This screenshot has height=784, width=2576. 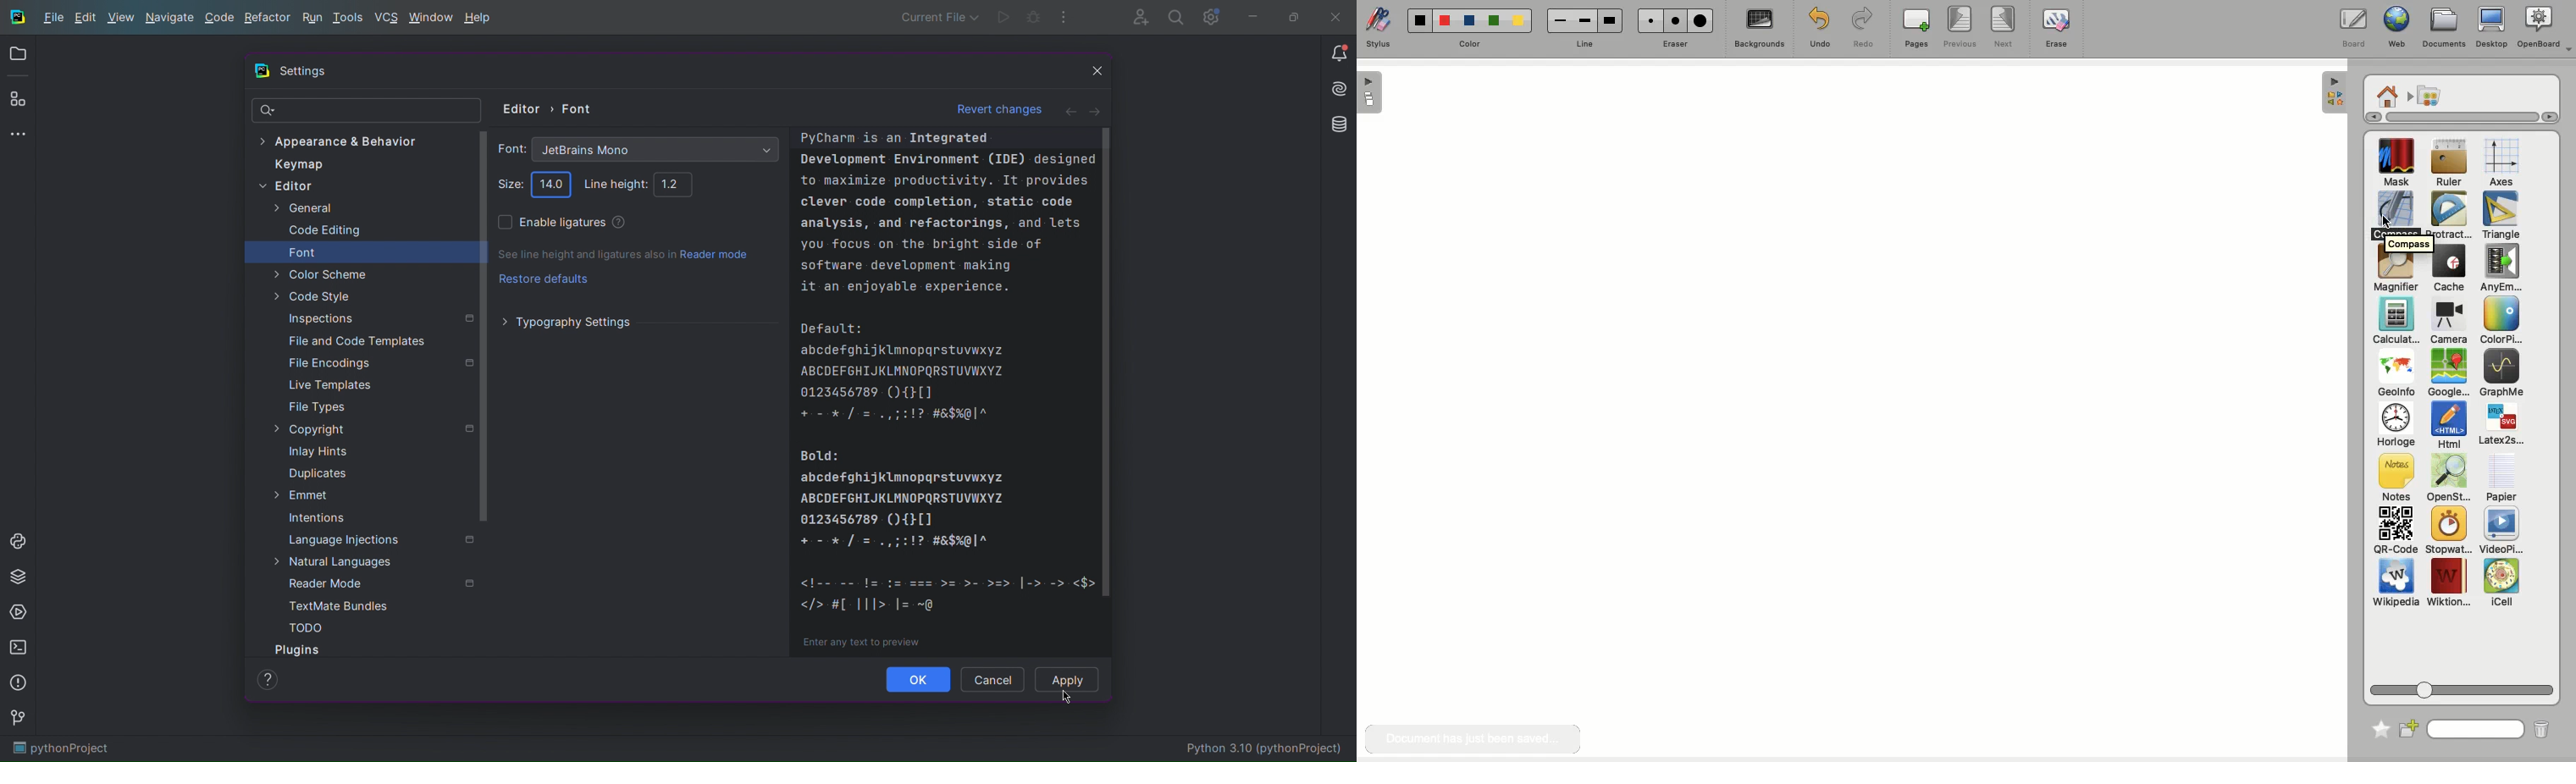 I want to click on pythonProject, so click(x=57, y=749).